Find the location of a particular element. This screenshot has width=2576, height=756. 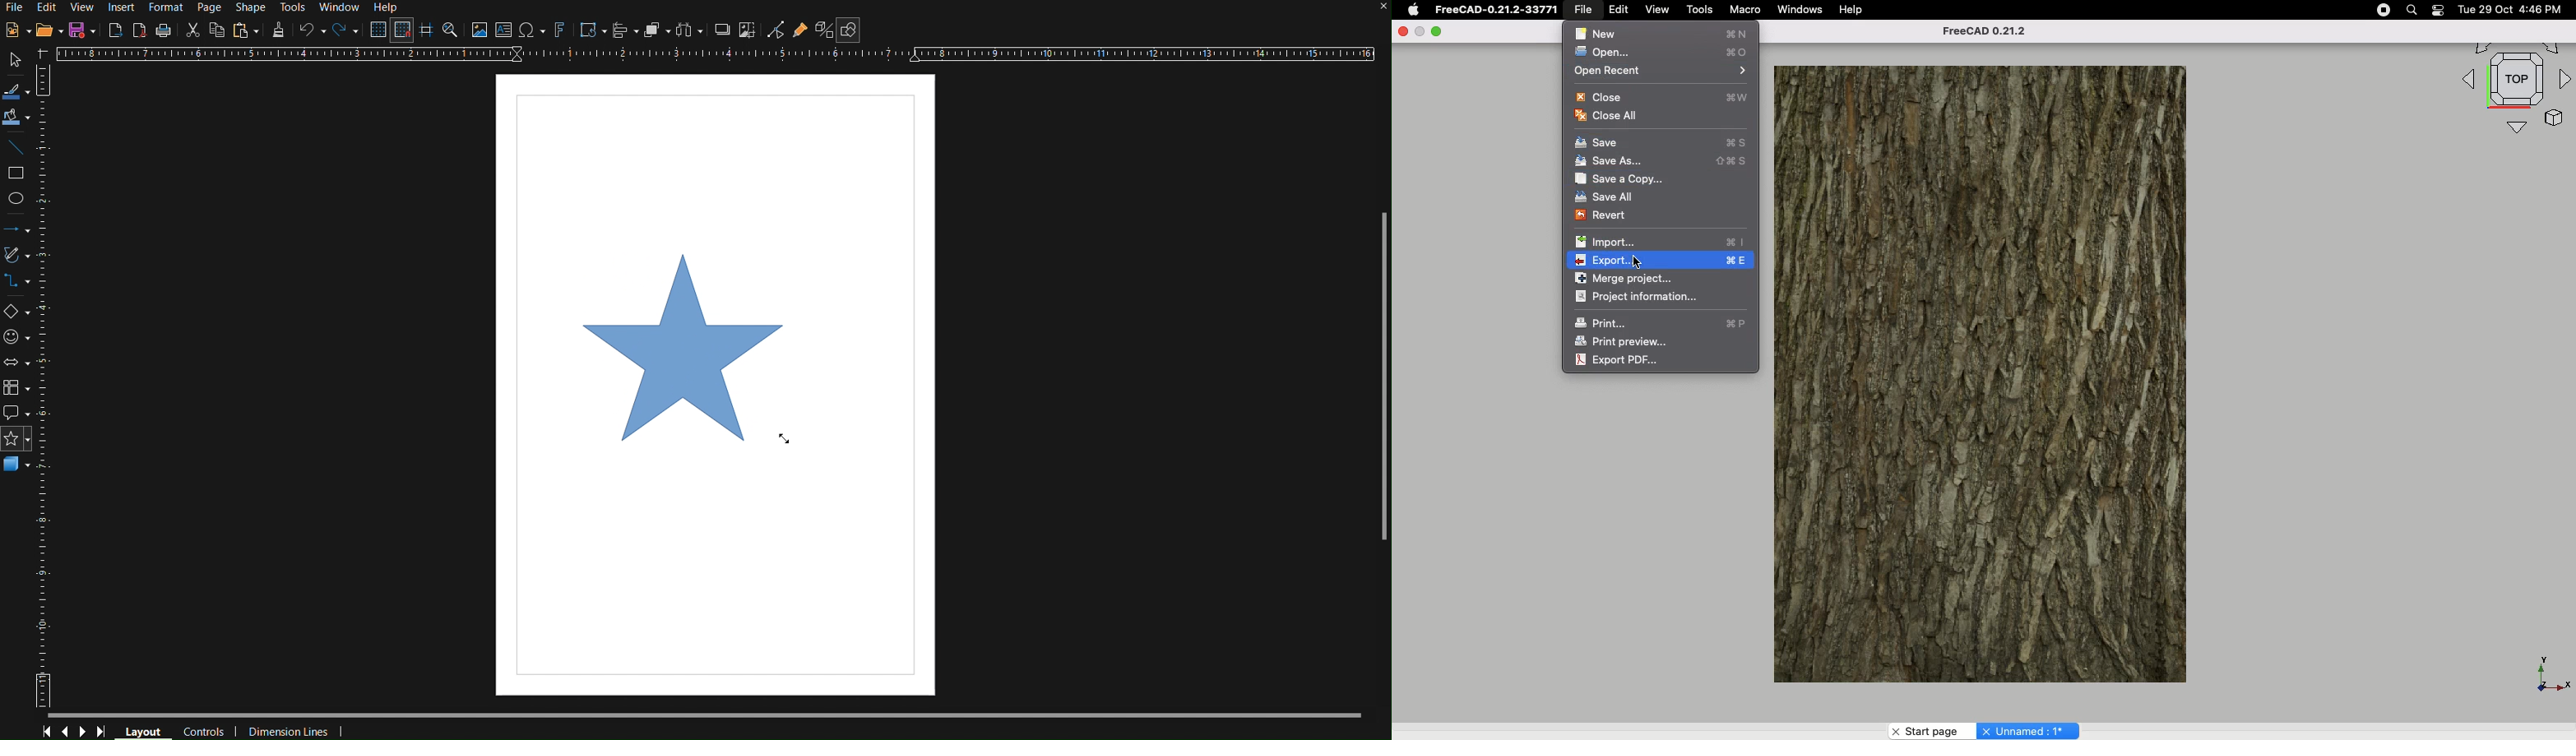

Fontwork is located at coordinates (560, 31).